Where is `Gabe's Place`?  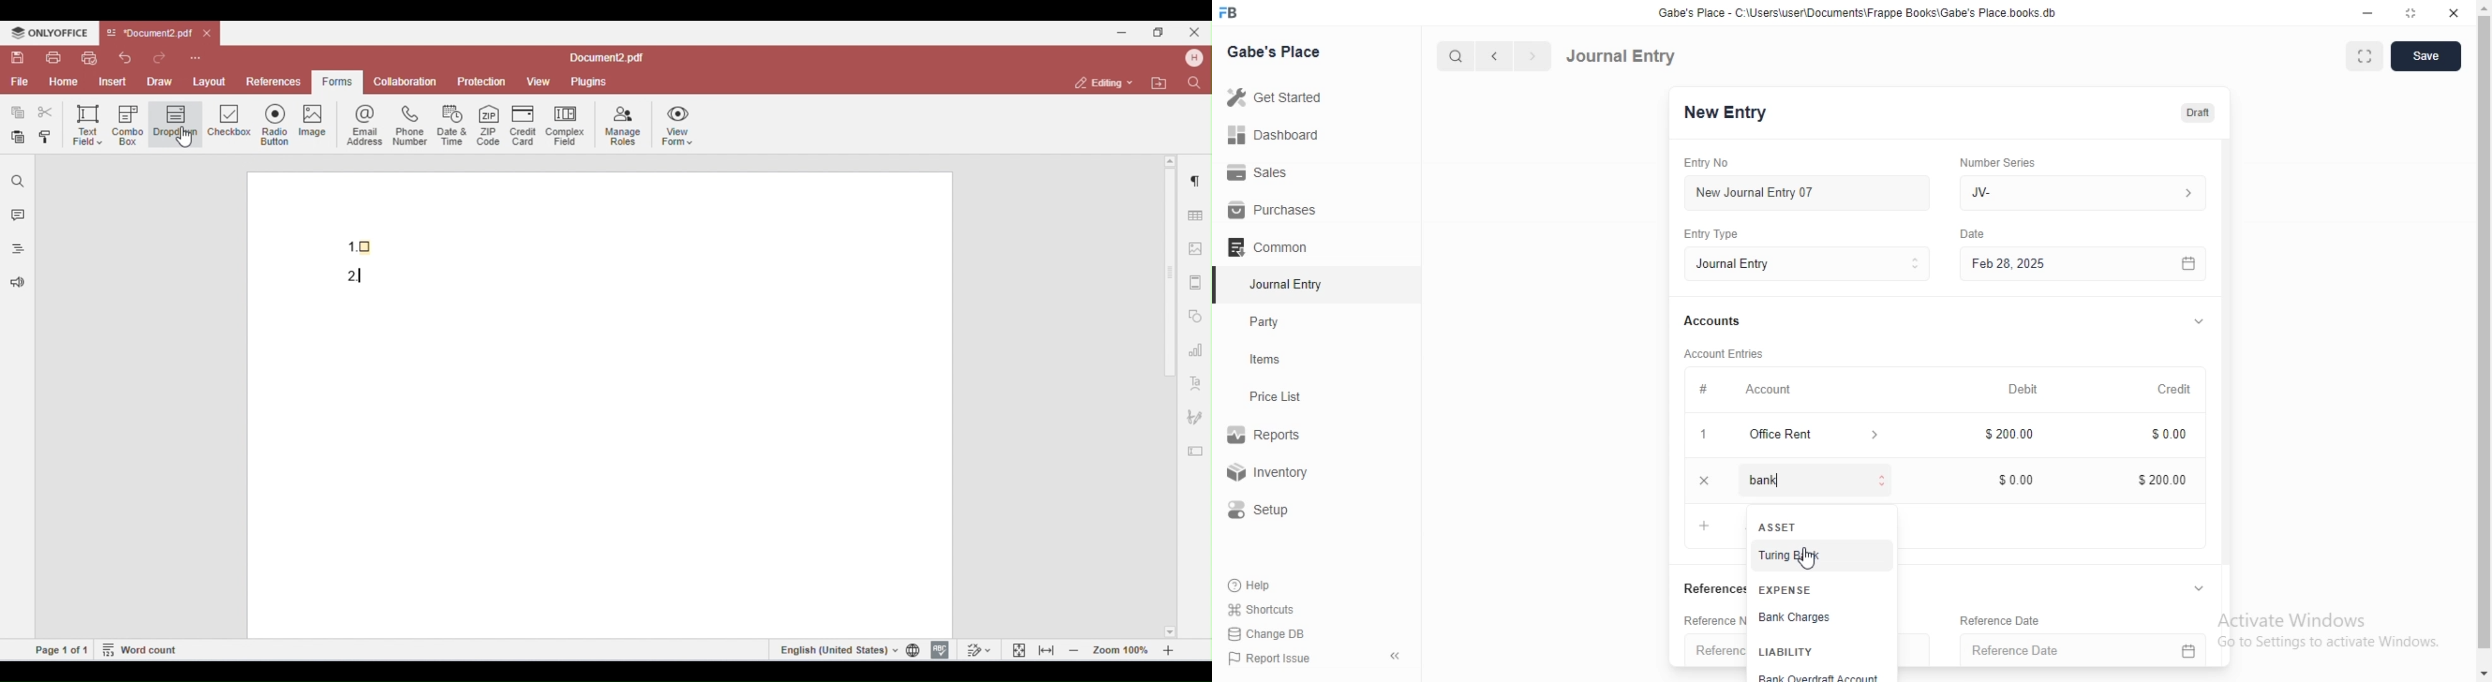 Gabe's Place is located at coordinates (1276, 51).